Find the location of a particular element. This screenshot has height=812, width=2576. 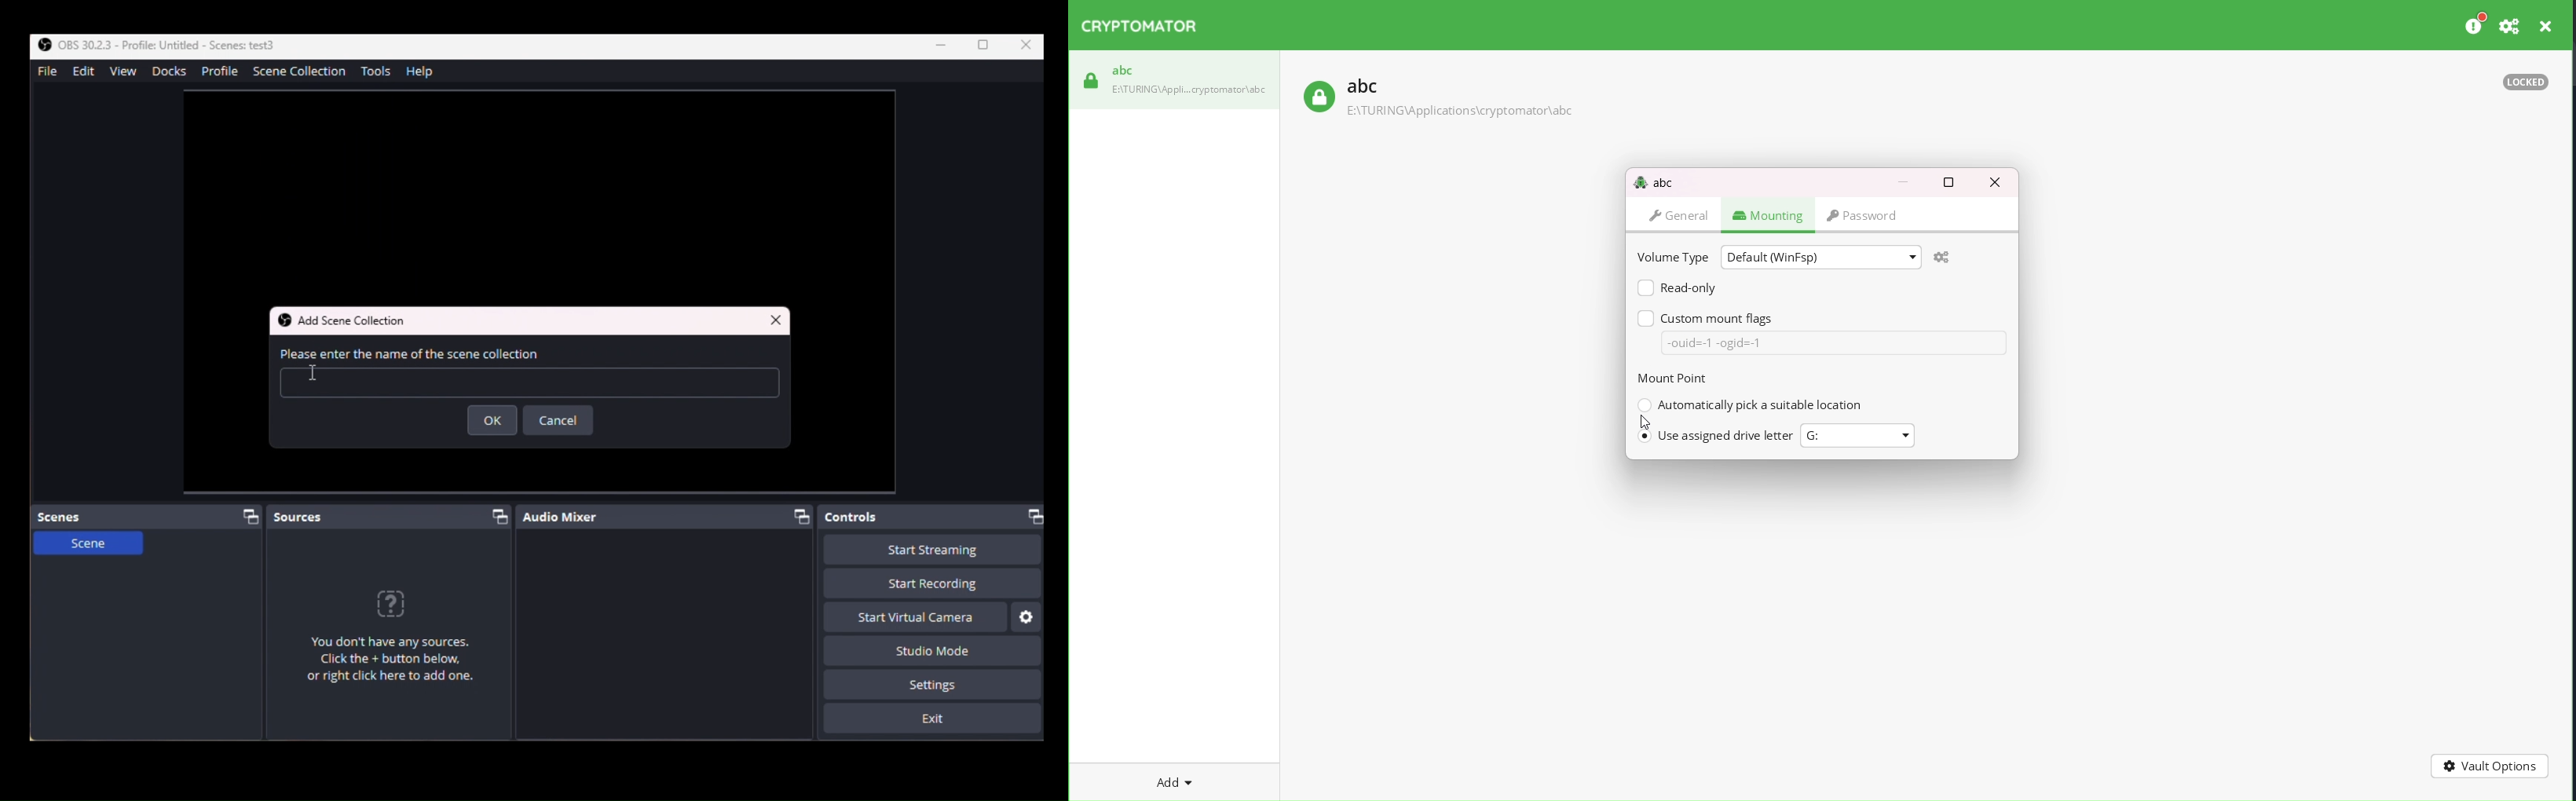

Close is located at coordinates (1027, 45).